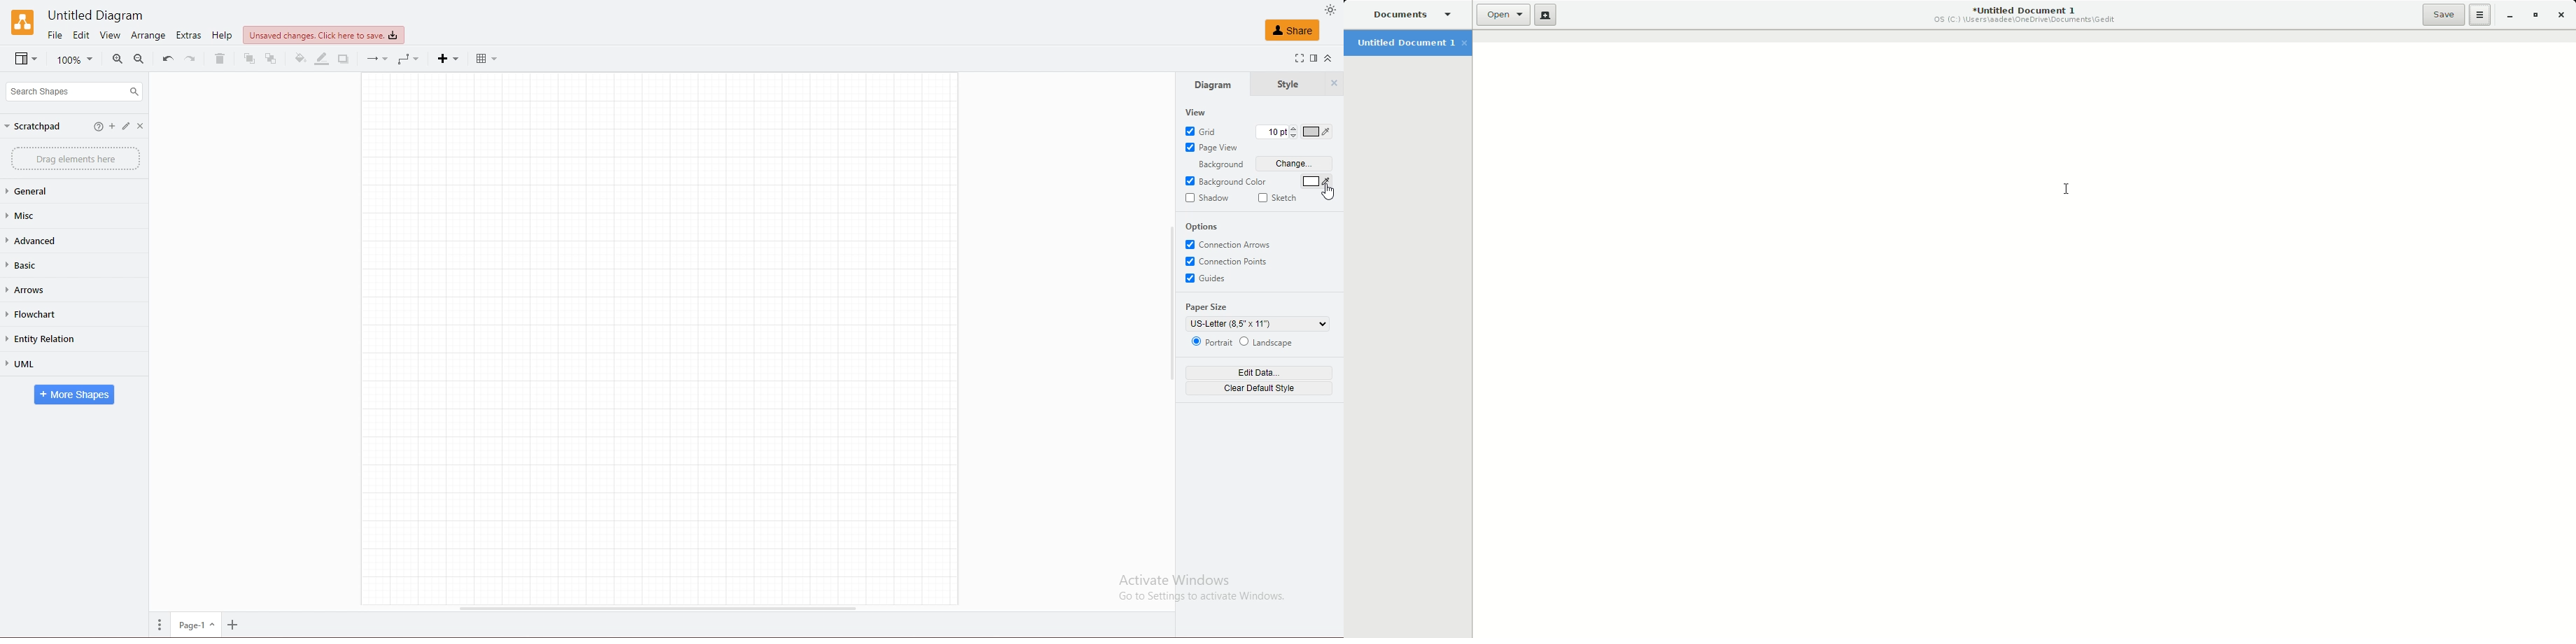  What do you see at coordinates (61, 264) in the screenshot?
I see `basic` at bounding box center [61, 264].